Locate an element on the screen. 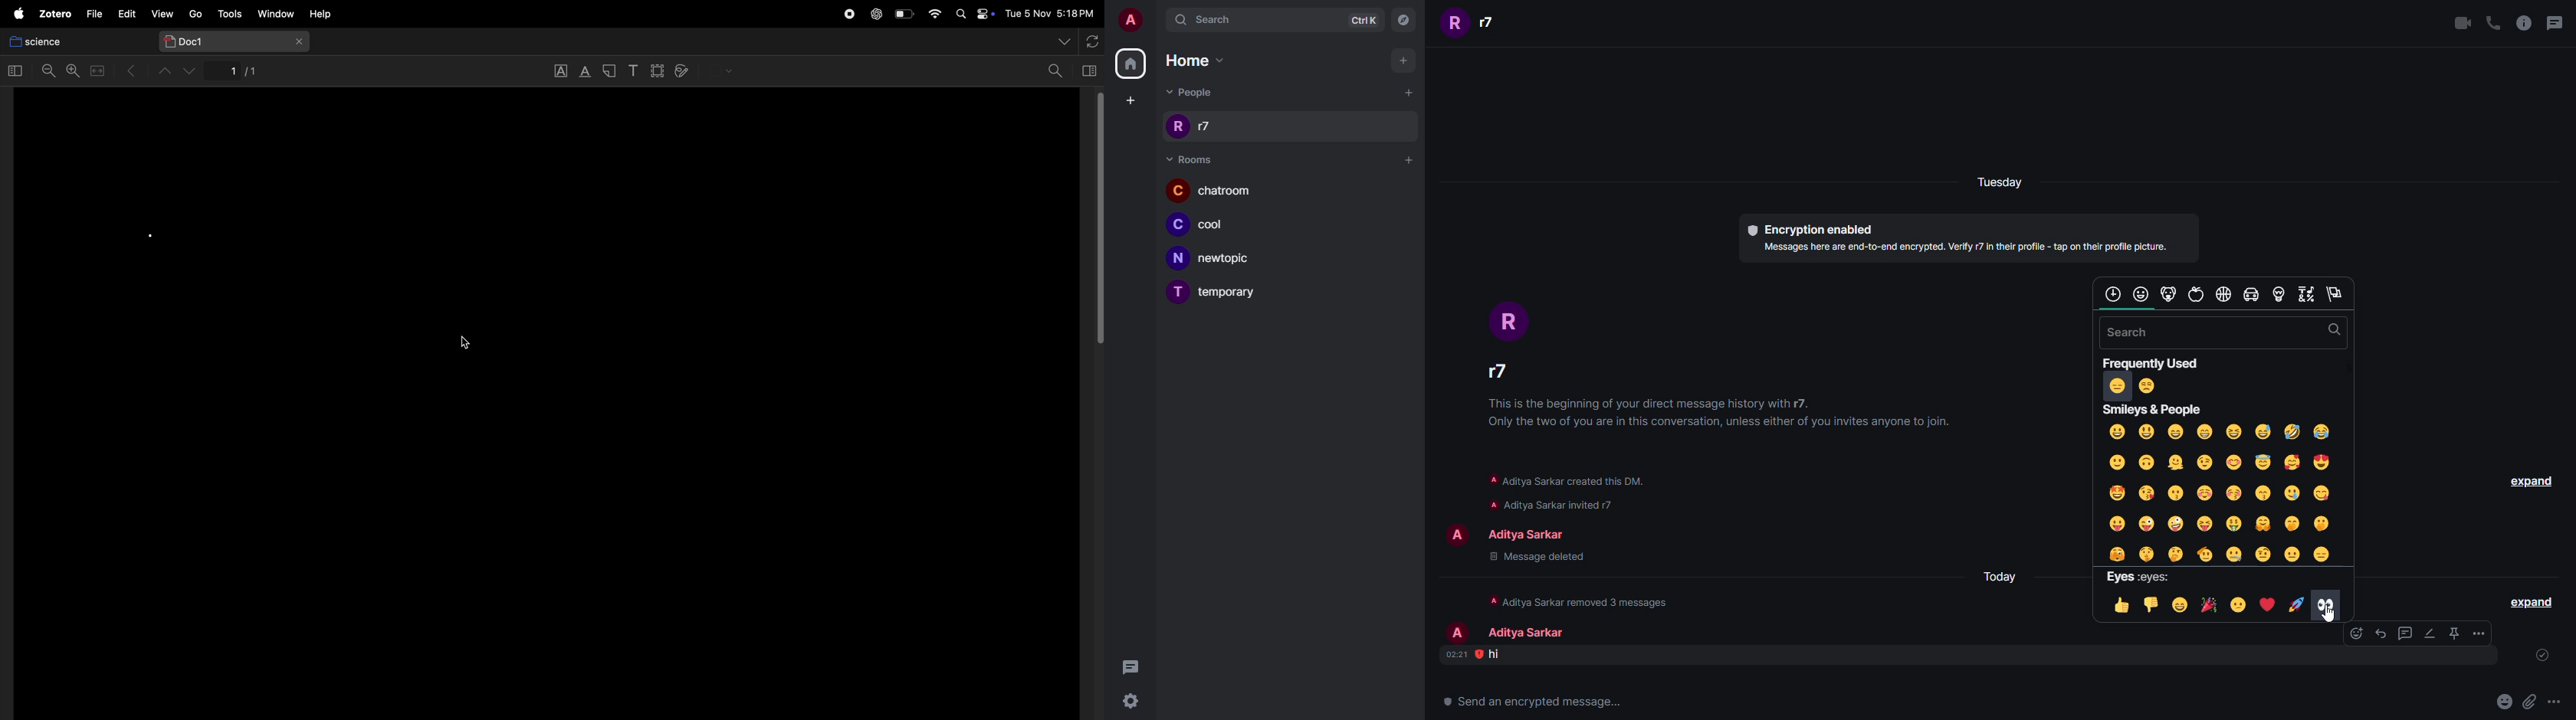  category is located at coordinates (2170, 293).